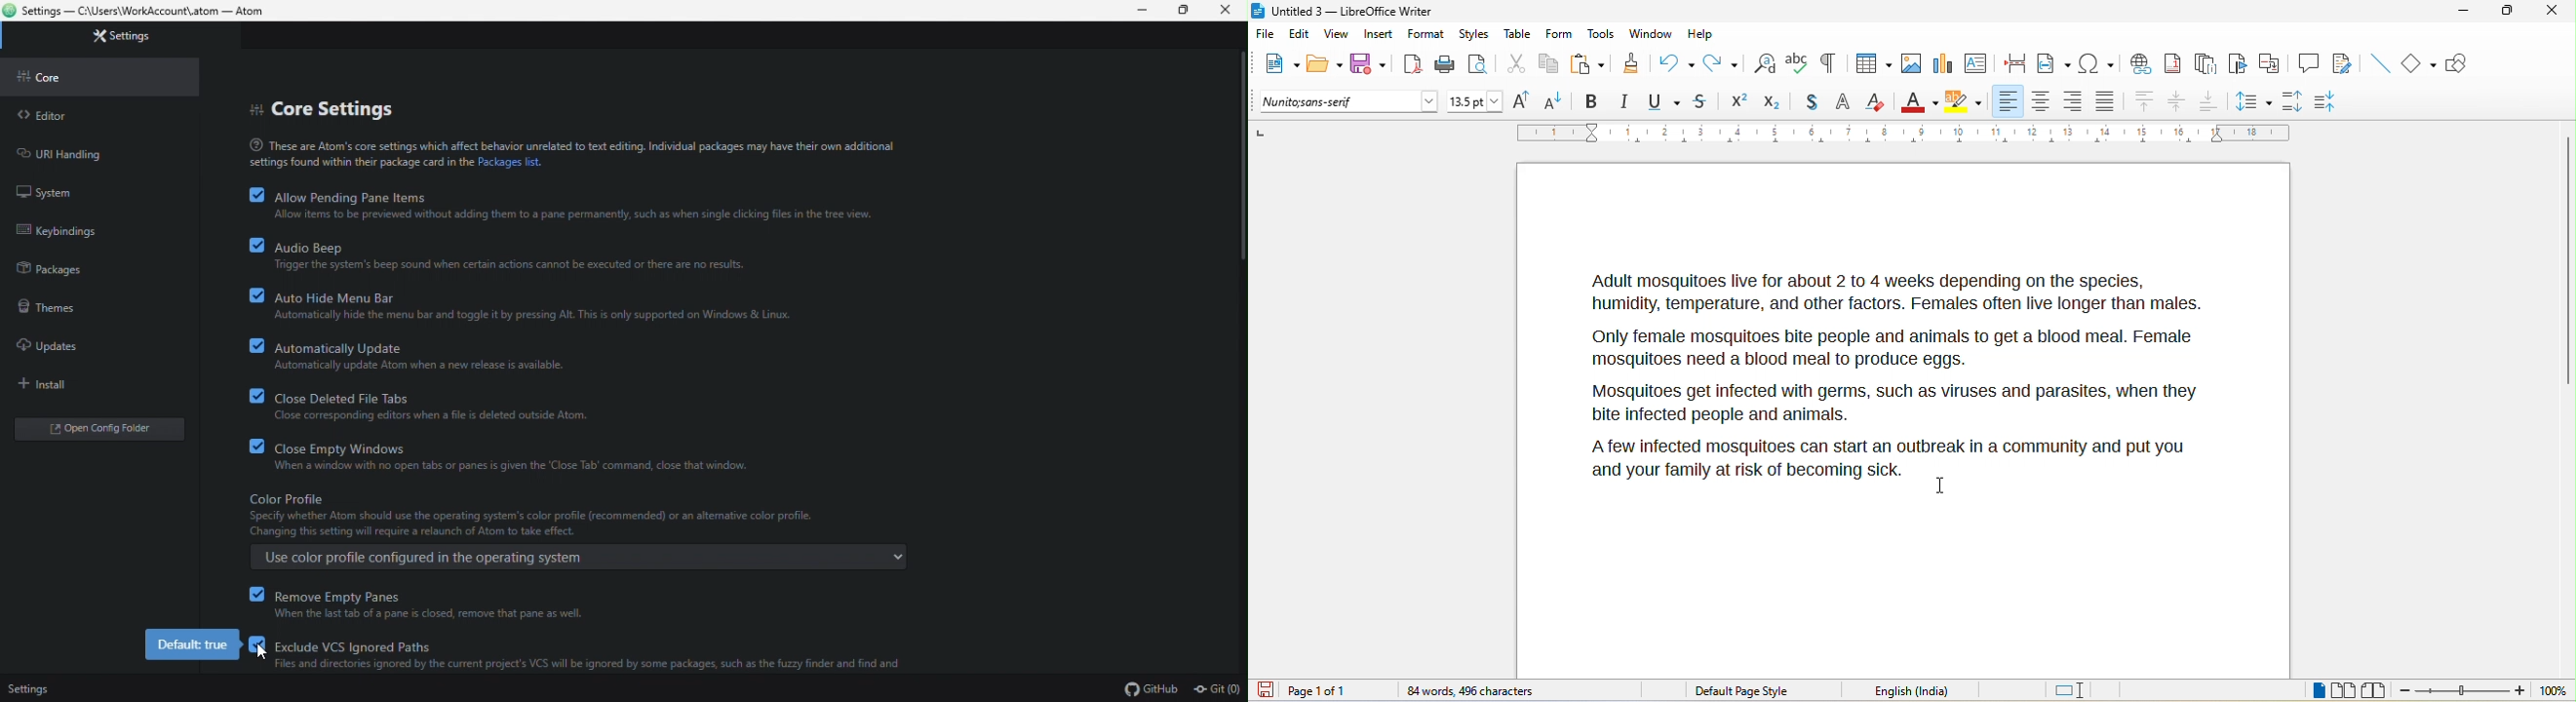  I want to click on cut, so click(1516, 65).